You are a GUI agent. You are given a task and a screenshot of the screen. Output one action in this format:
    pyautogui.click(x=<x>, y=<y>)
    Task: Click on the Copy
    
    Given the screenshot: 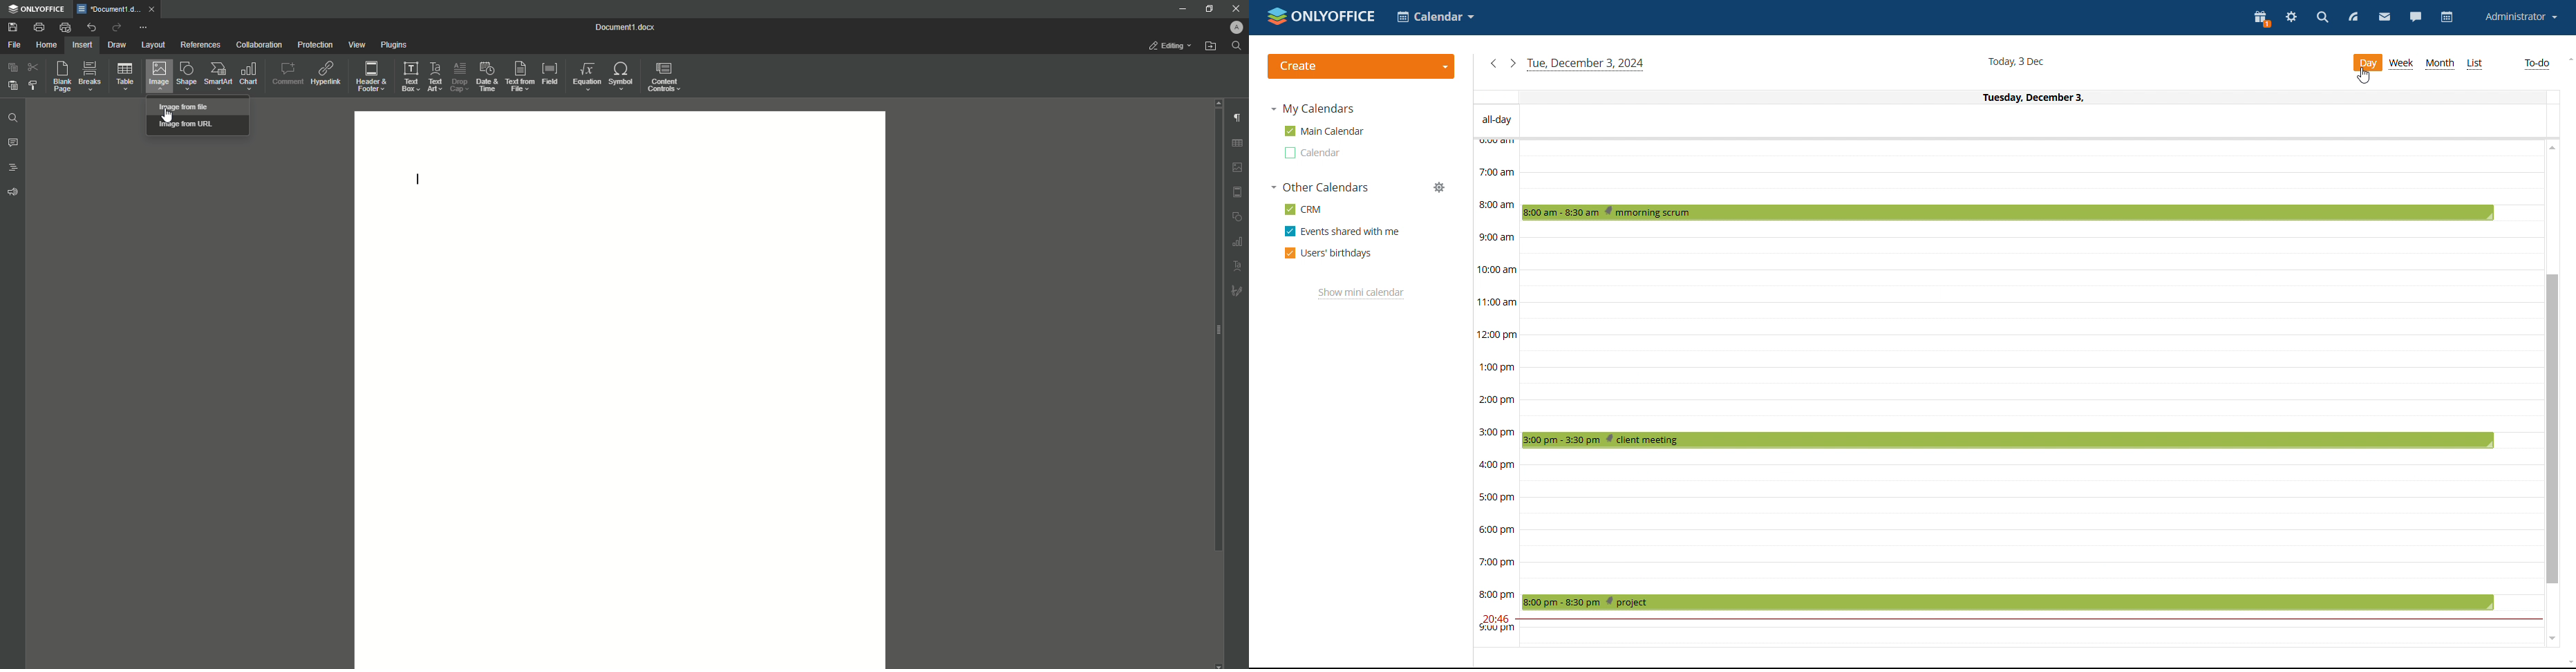 What is the action you would take?
    pyautogui.click(x=14, y=66)
    